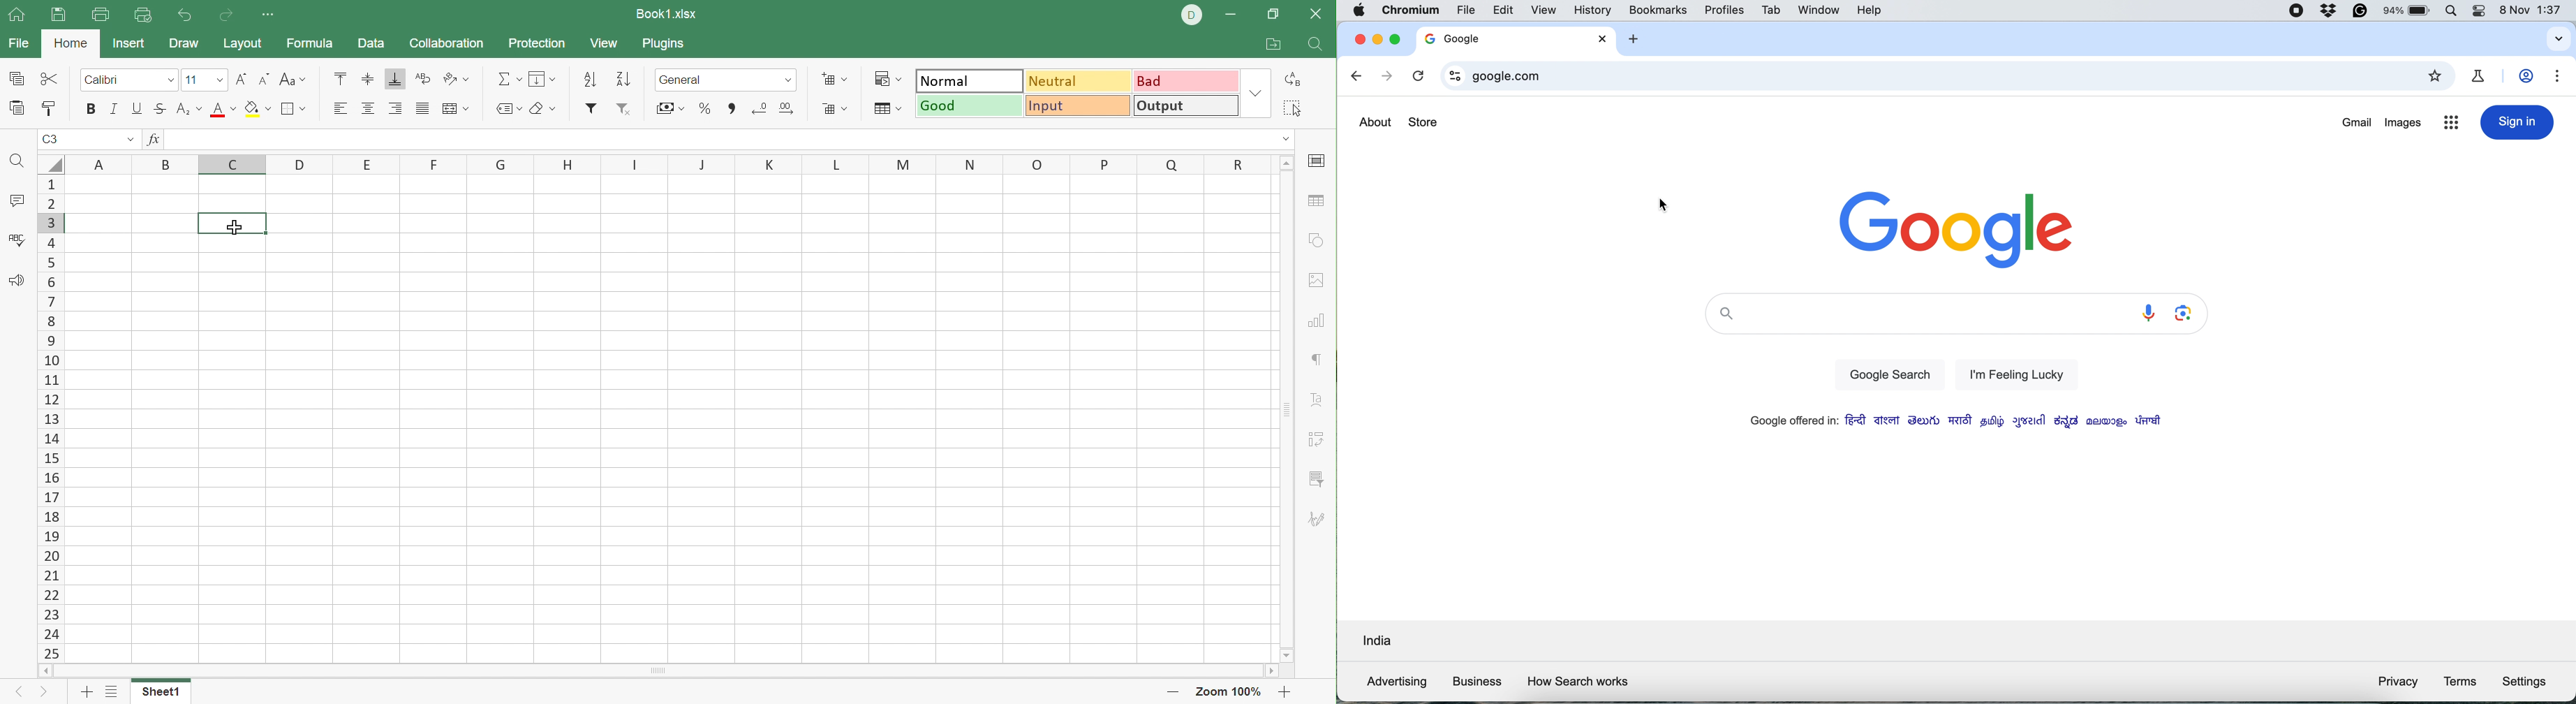 The height and width of the screenshot is (728, 2576). What do you see at coordinates (1319, 522) in the screenshot?
I see `Signature settings` at bounding box center [1319, 522].